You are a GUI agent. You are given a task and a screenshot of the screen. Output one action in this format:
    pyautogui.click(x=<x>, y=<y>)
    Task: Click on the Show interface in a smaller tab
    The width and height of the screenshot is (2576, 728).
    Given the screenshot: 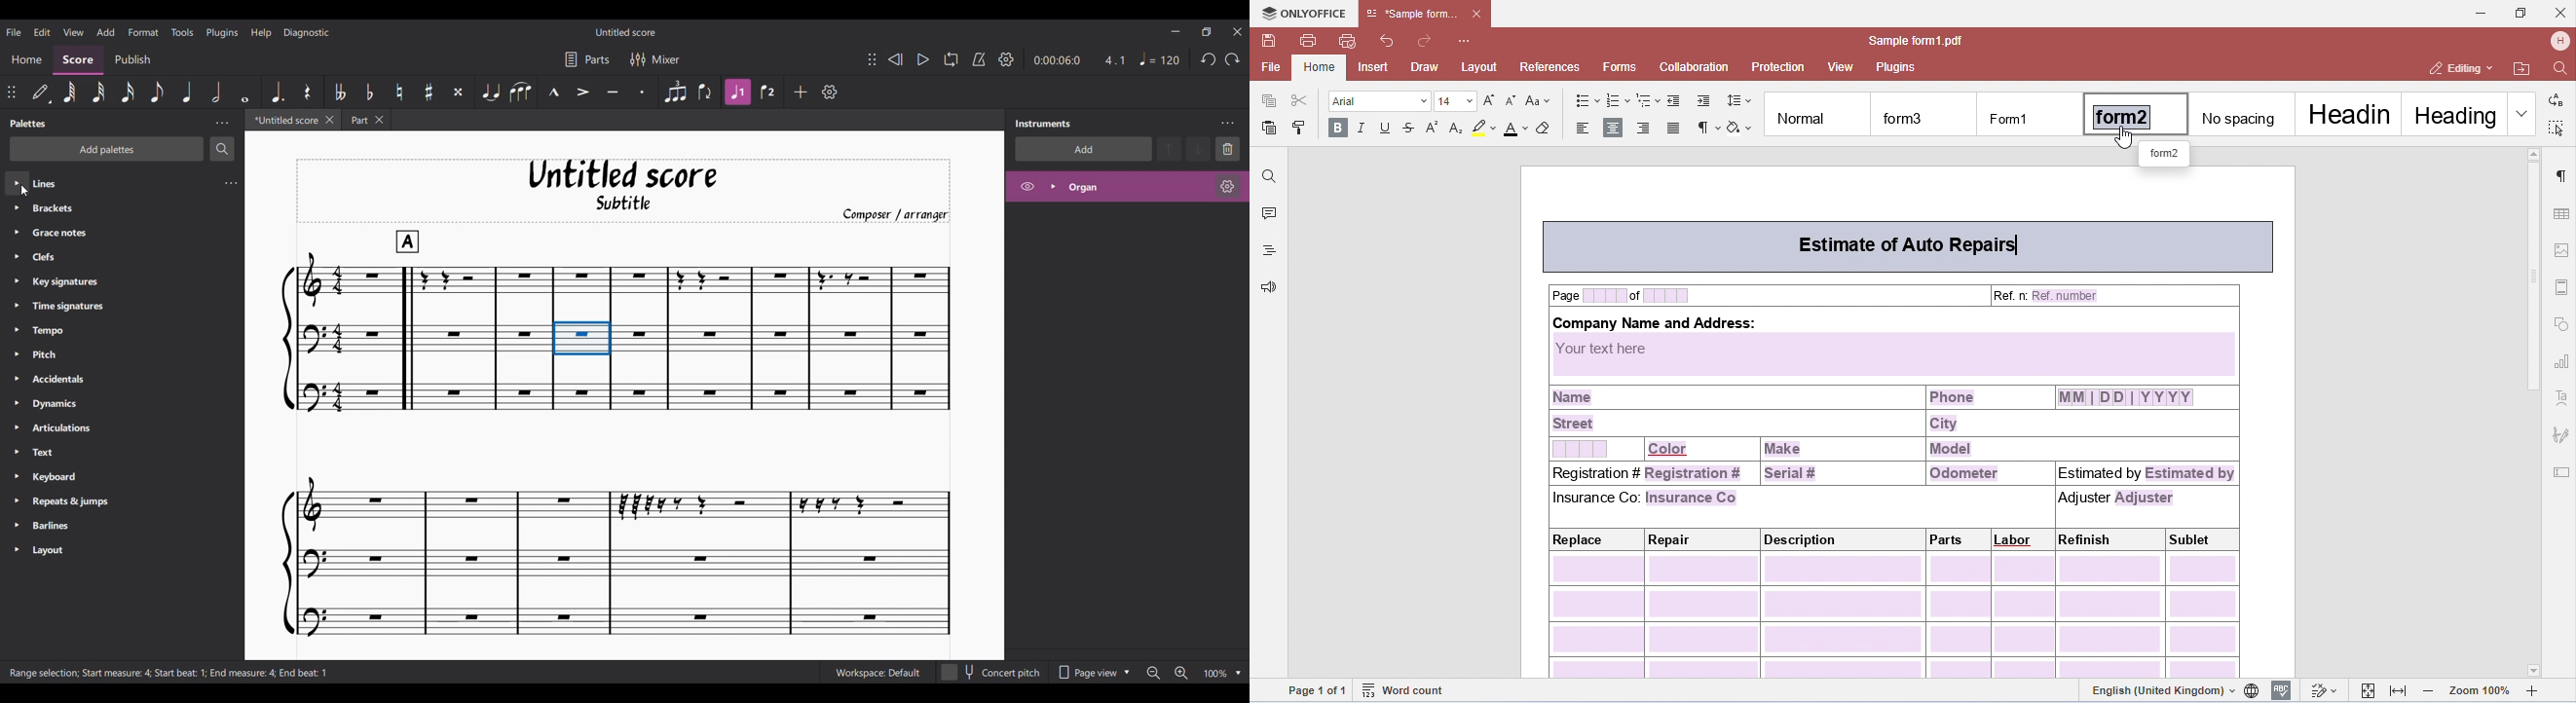 What is the action you would take?
    pyautogui.click(x=1206, y=32)
    